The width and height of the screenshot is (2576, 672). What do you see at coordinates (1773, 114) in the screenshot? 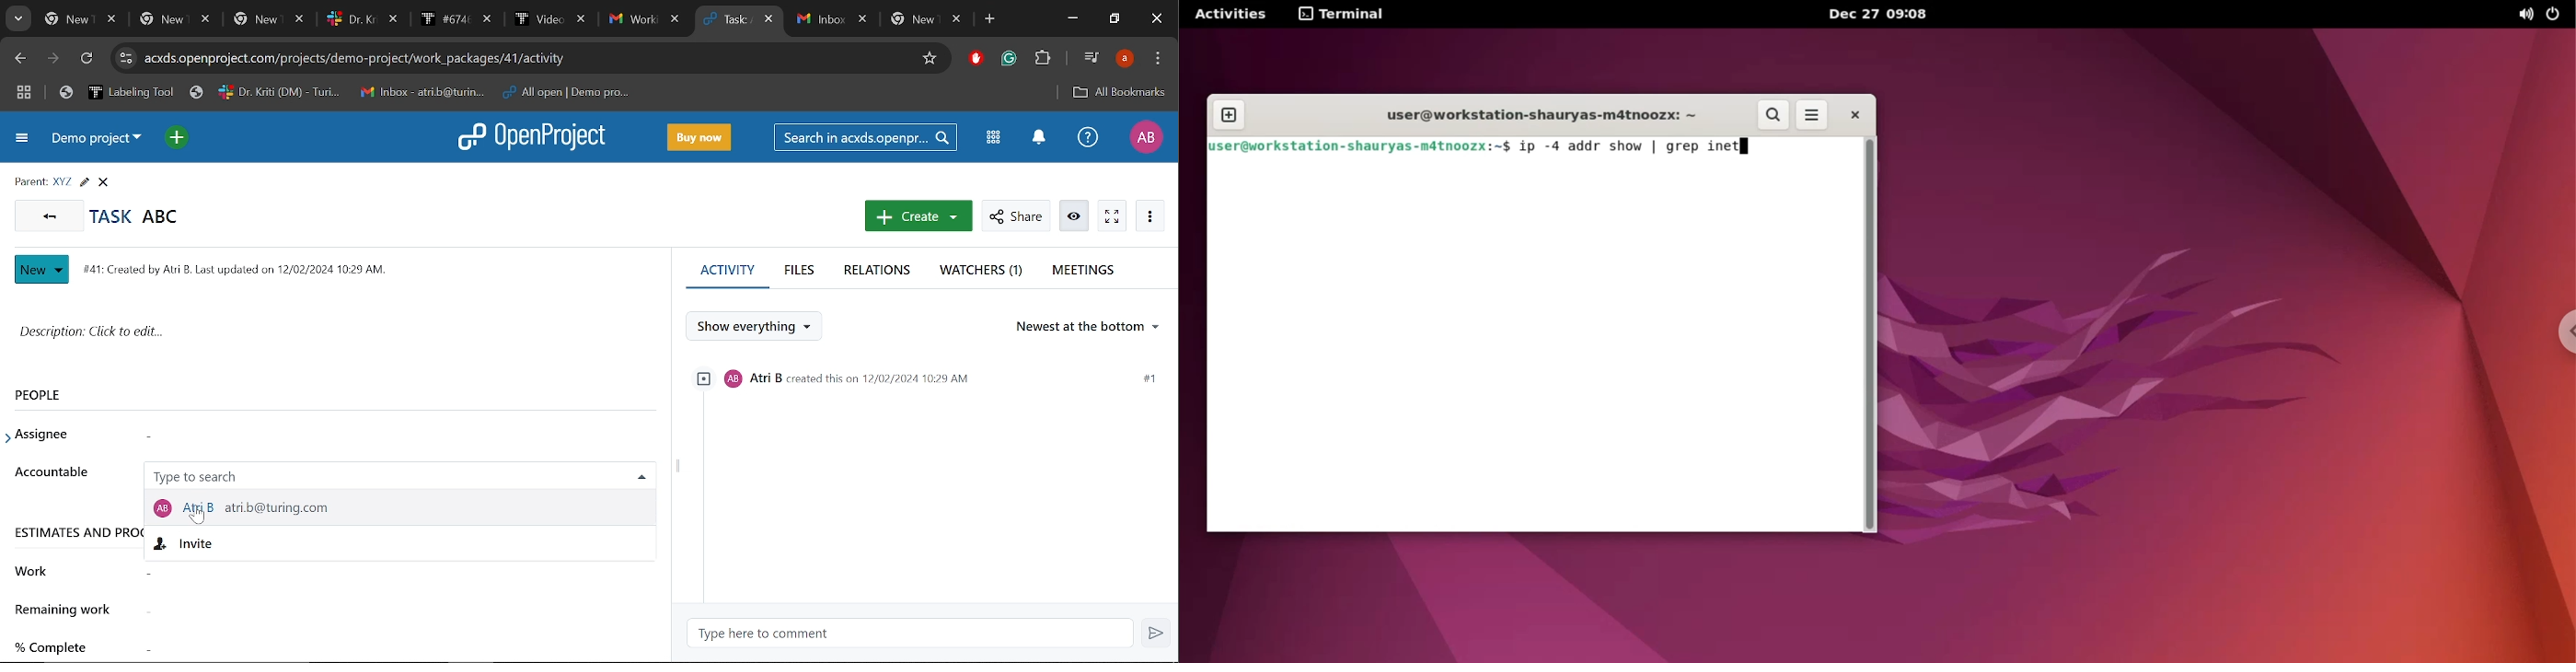
I see `search ` at bounding box center [1773, 114].